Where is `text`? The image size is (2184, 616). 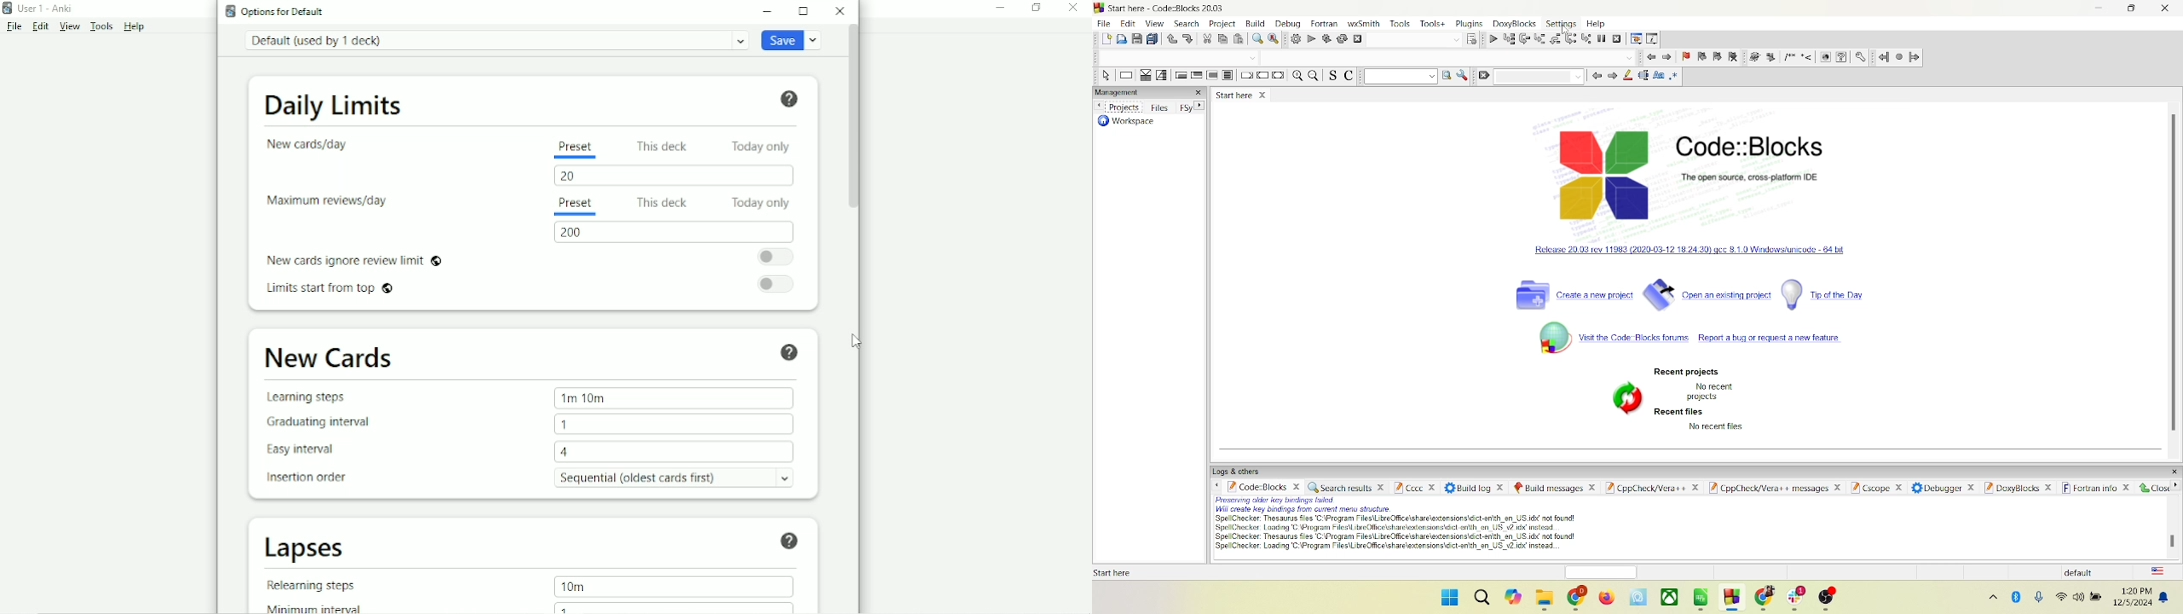
text is located at coordinates (1116, 571).